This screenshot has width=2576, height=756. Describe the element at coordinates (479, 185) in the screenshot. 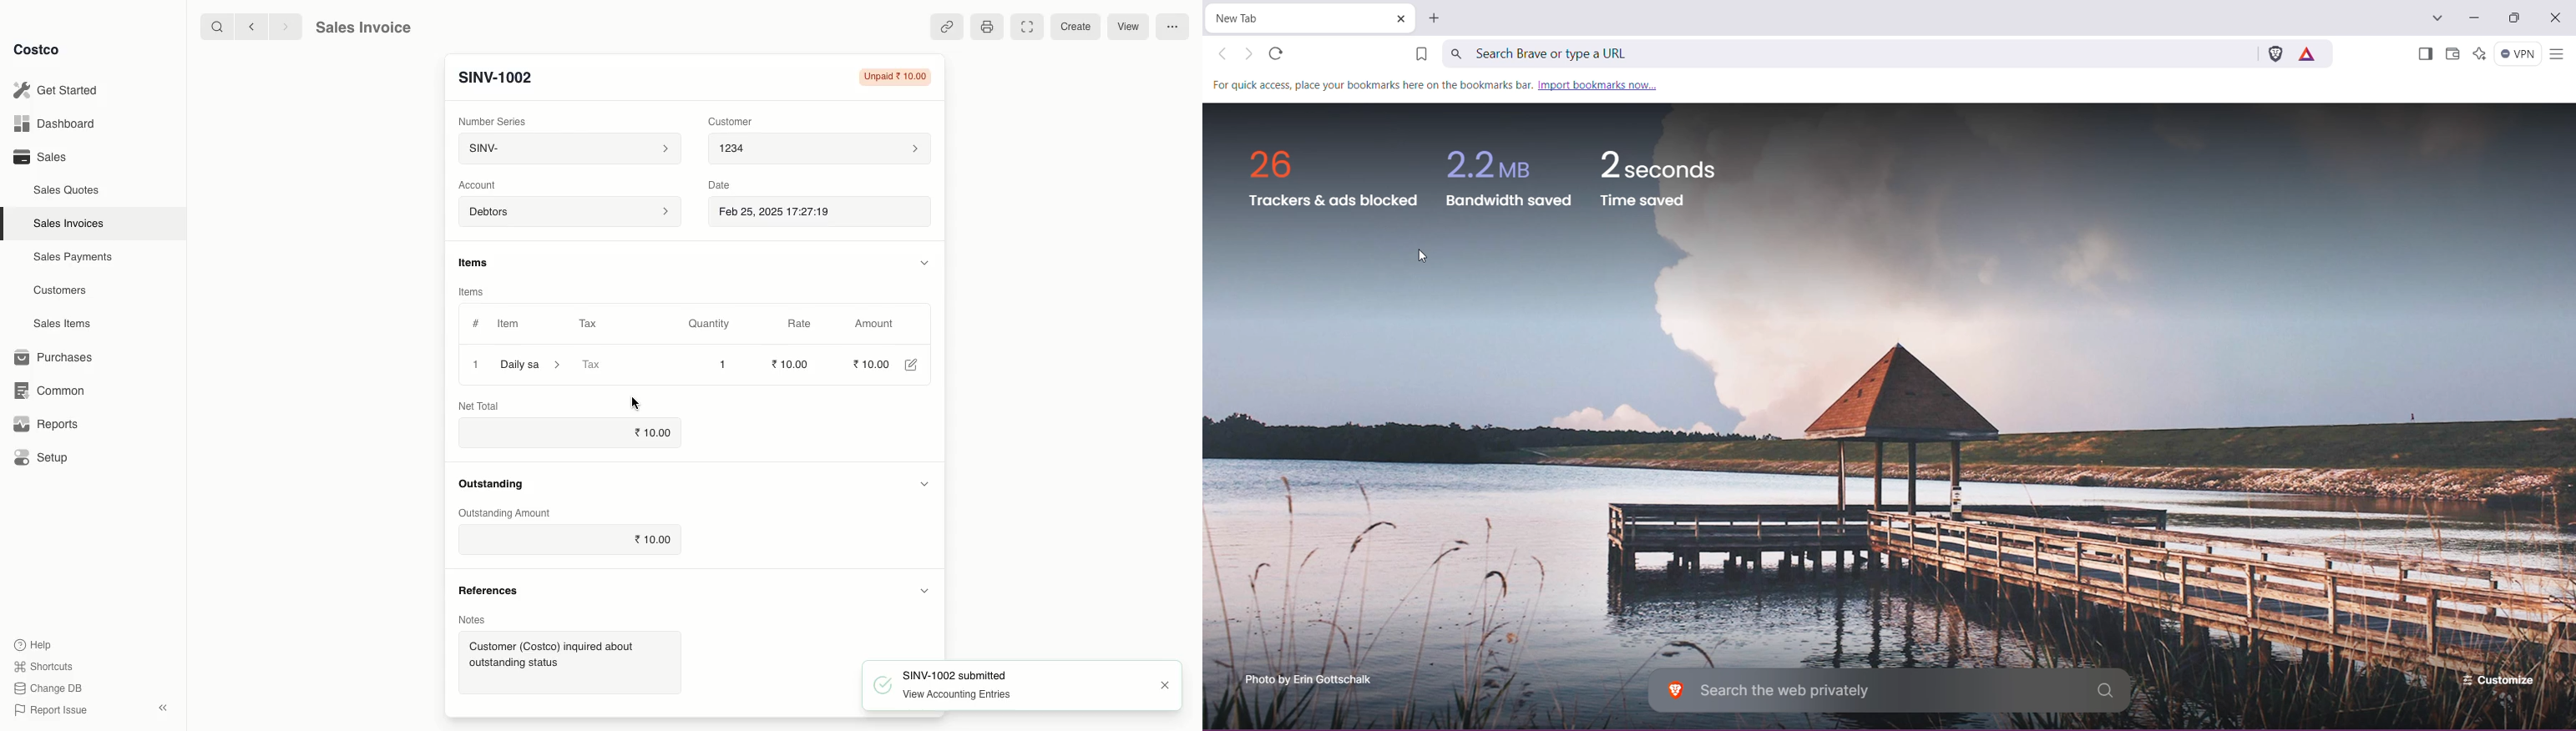

I see `‘Account` at that location.